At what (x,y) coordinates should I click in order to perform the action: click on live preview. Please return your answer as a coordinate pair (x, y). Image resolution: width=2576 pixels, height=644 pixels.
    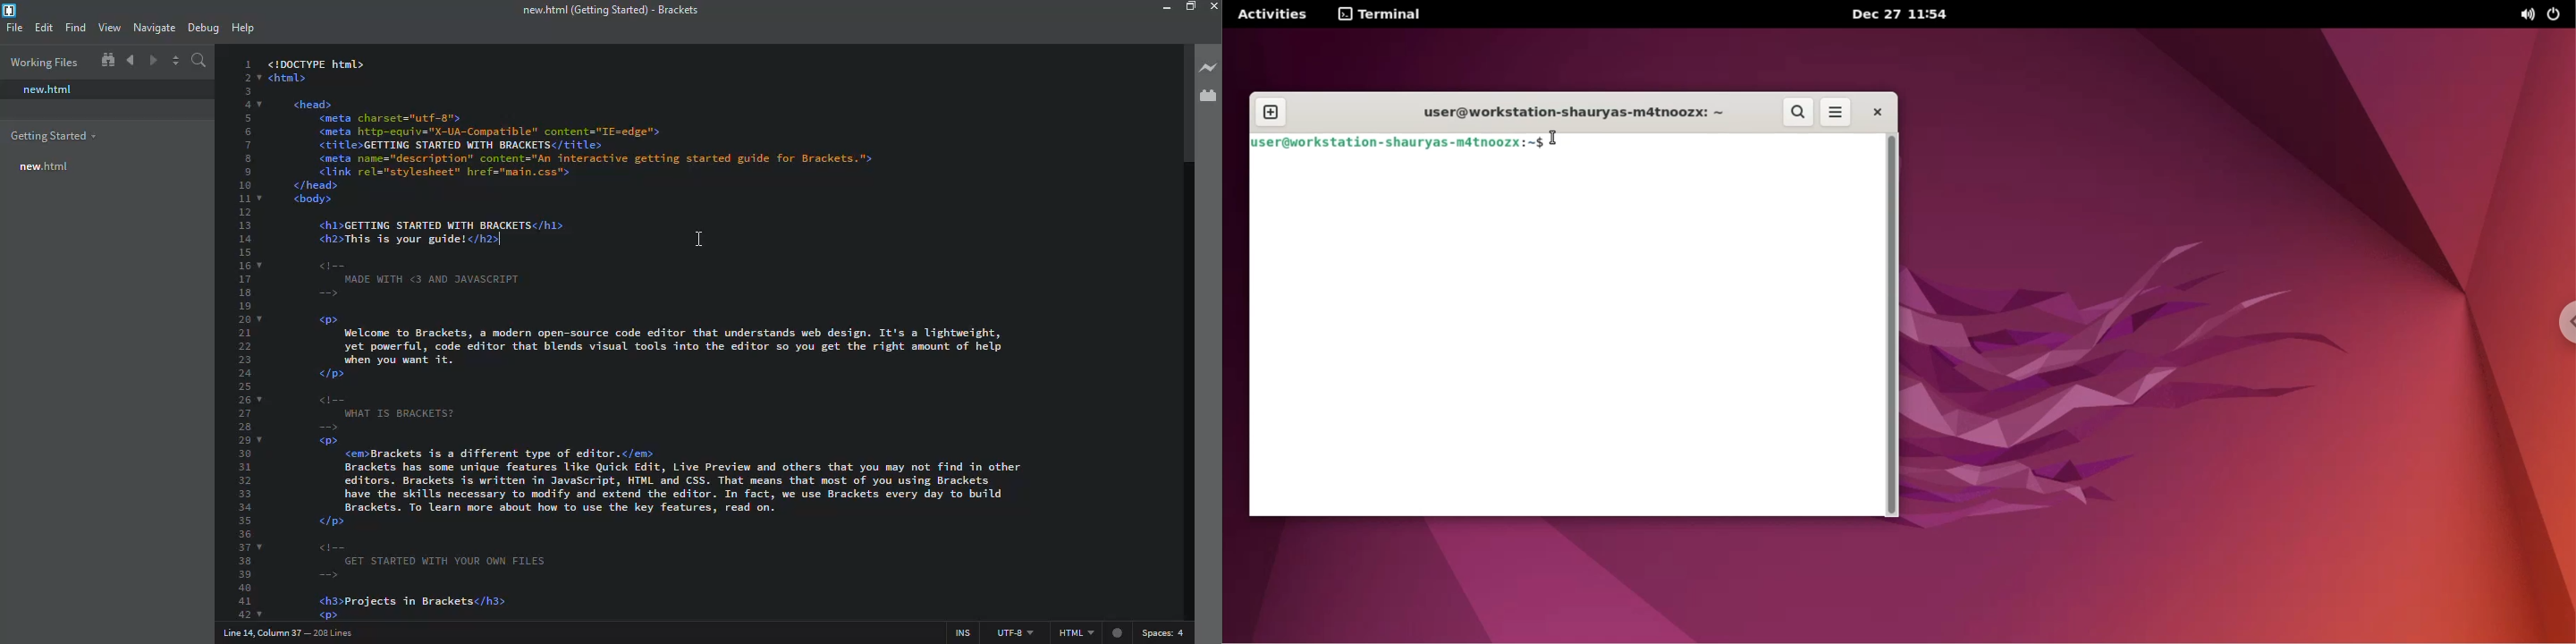
    Looking at the image, I should click on (1206, 68).